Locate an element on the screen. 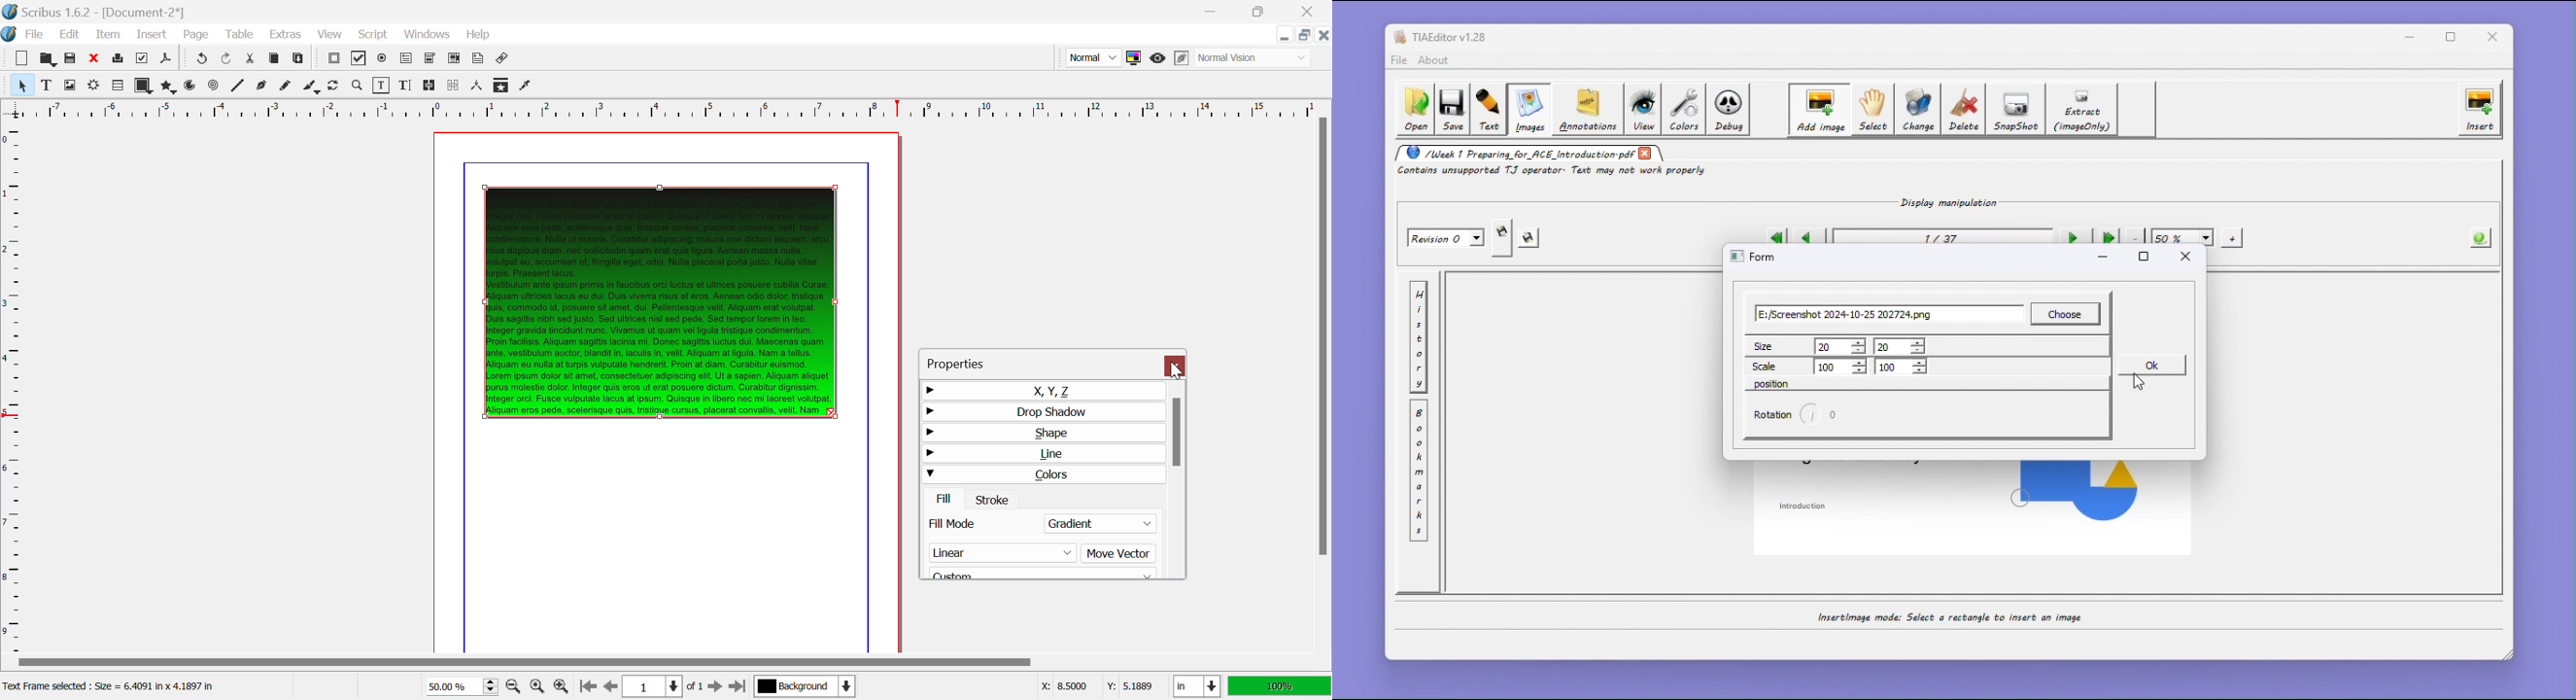  Gradient Applied is located at coordinates (662, 299).